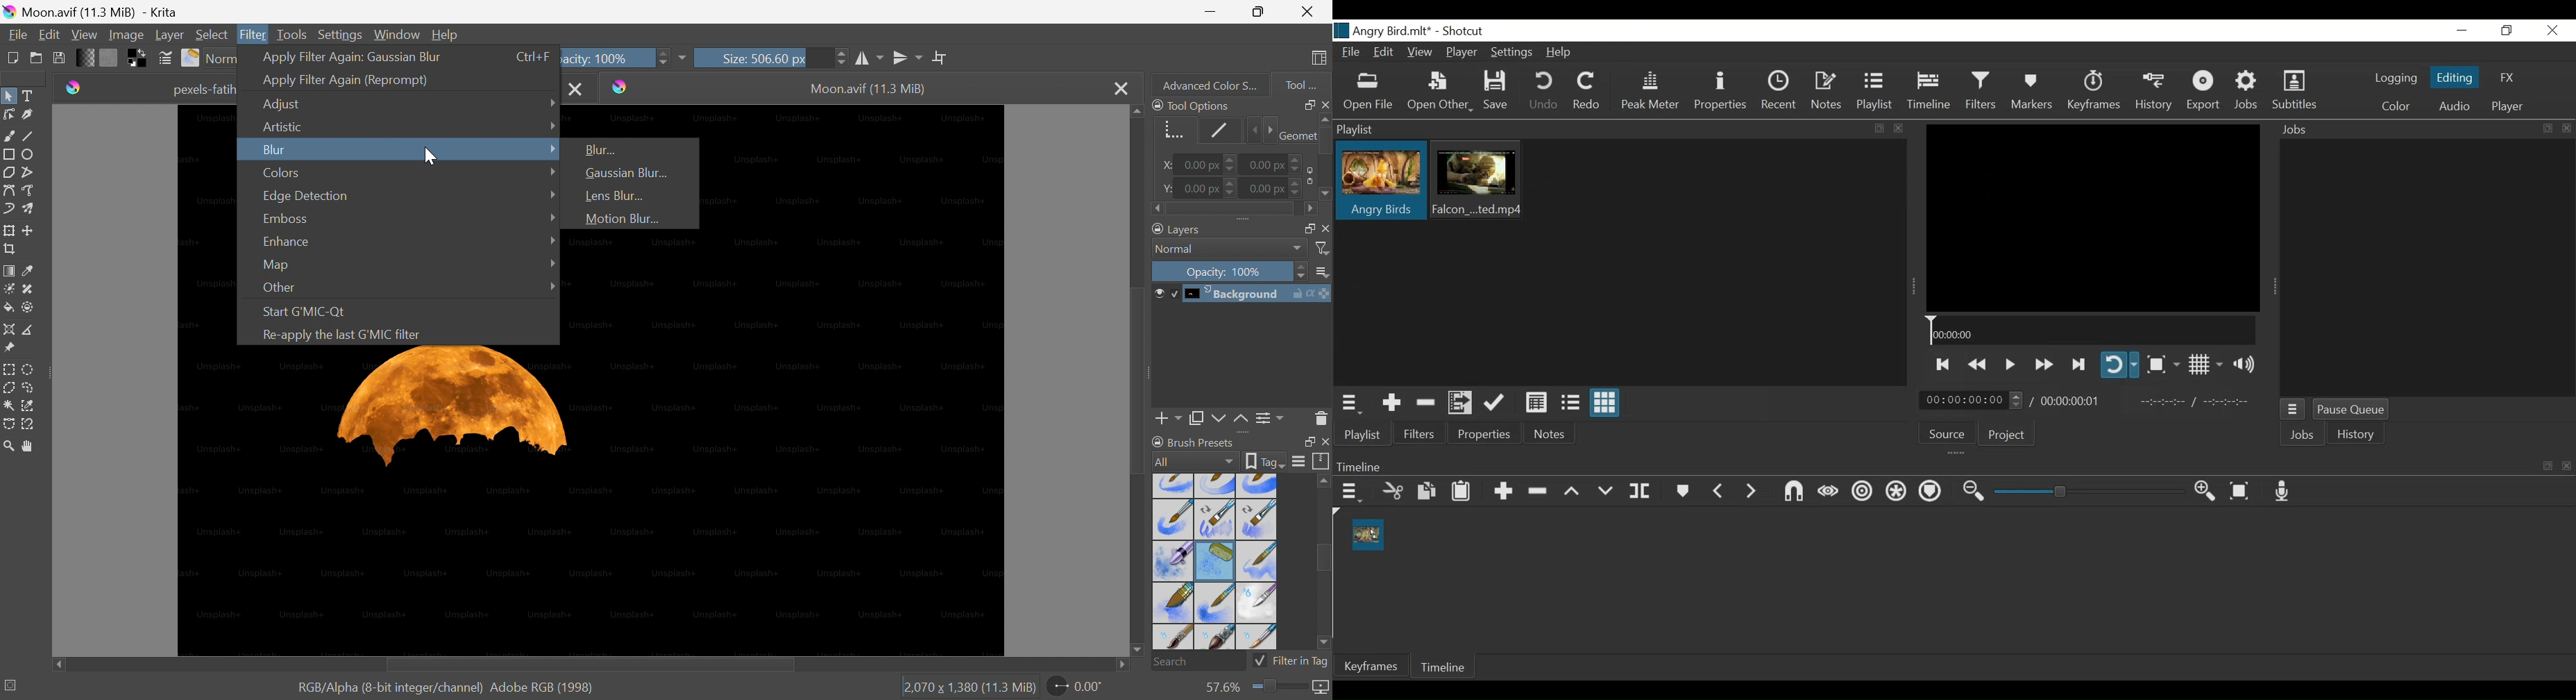 The height and width of the screenshot is (700, 2576). What do you see at coordinates (1362, 434) in the screenshot?
I see `Playlist ` at bounding box center [1362, 434].